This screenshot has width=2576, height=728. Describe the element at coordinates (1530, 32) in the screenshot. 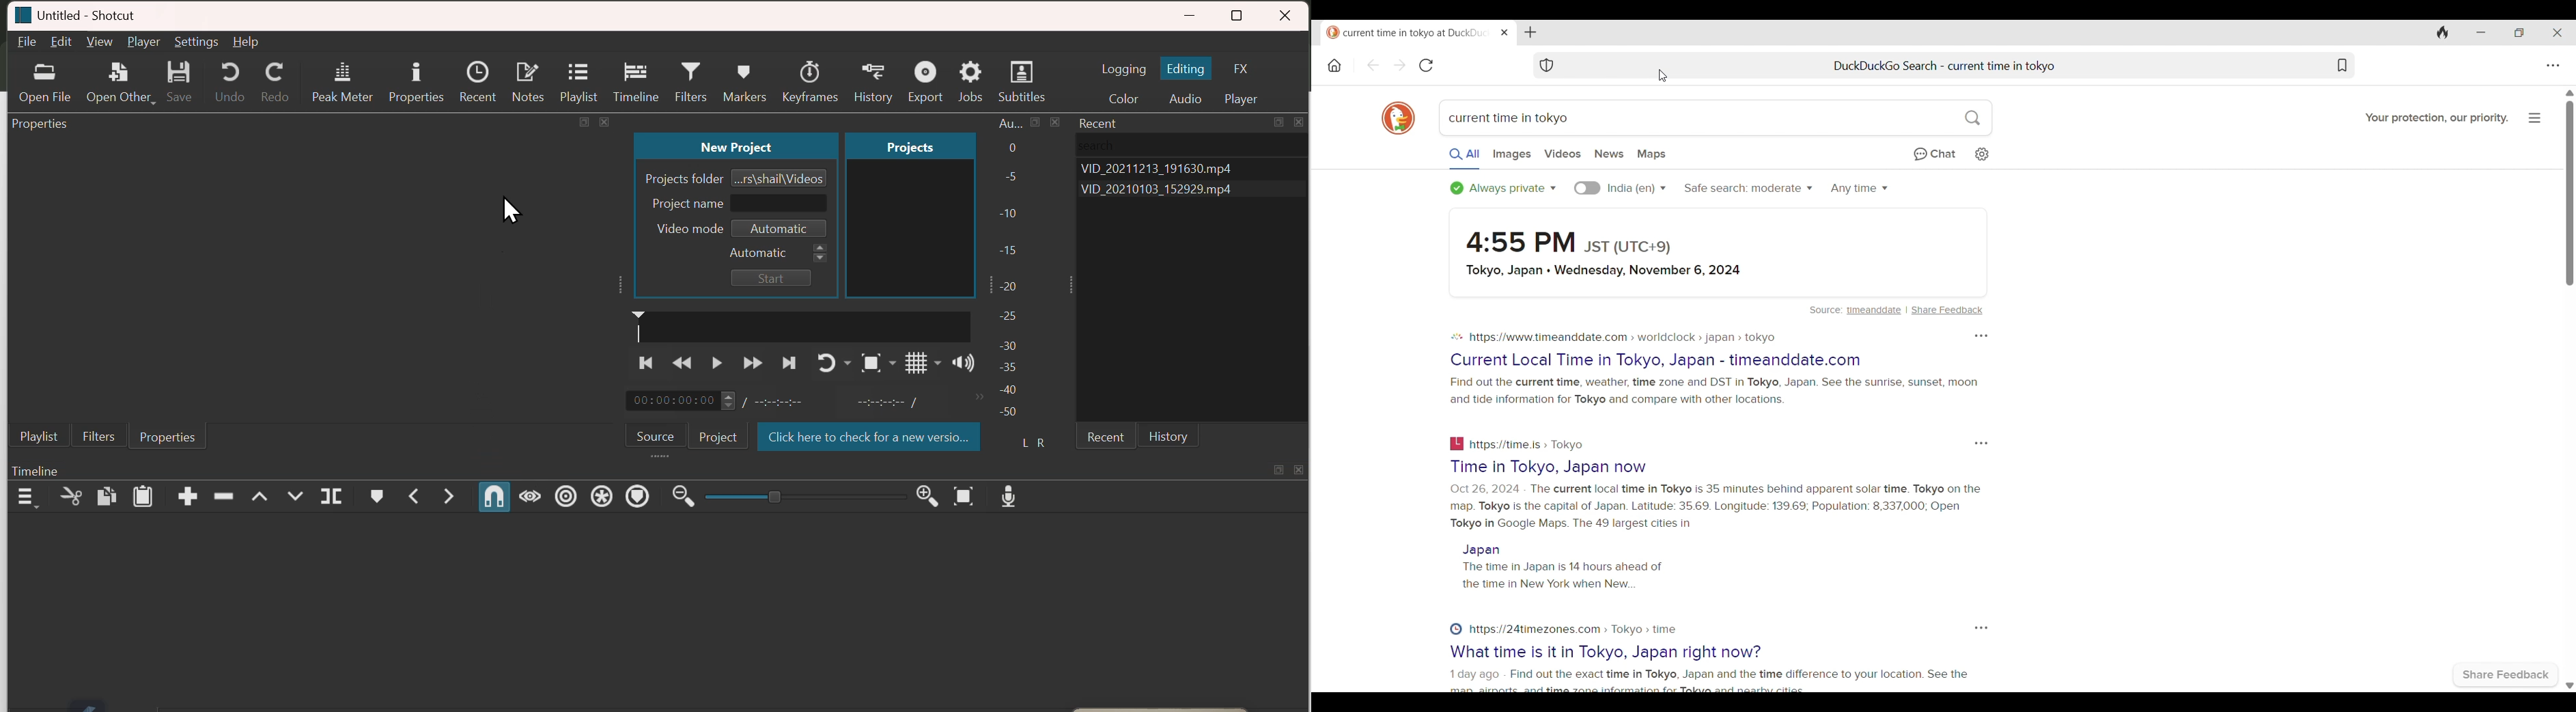

I see `Add new tab` at that location.